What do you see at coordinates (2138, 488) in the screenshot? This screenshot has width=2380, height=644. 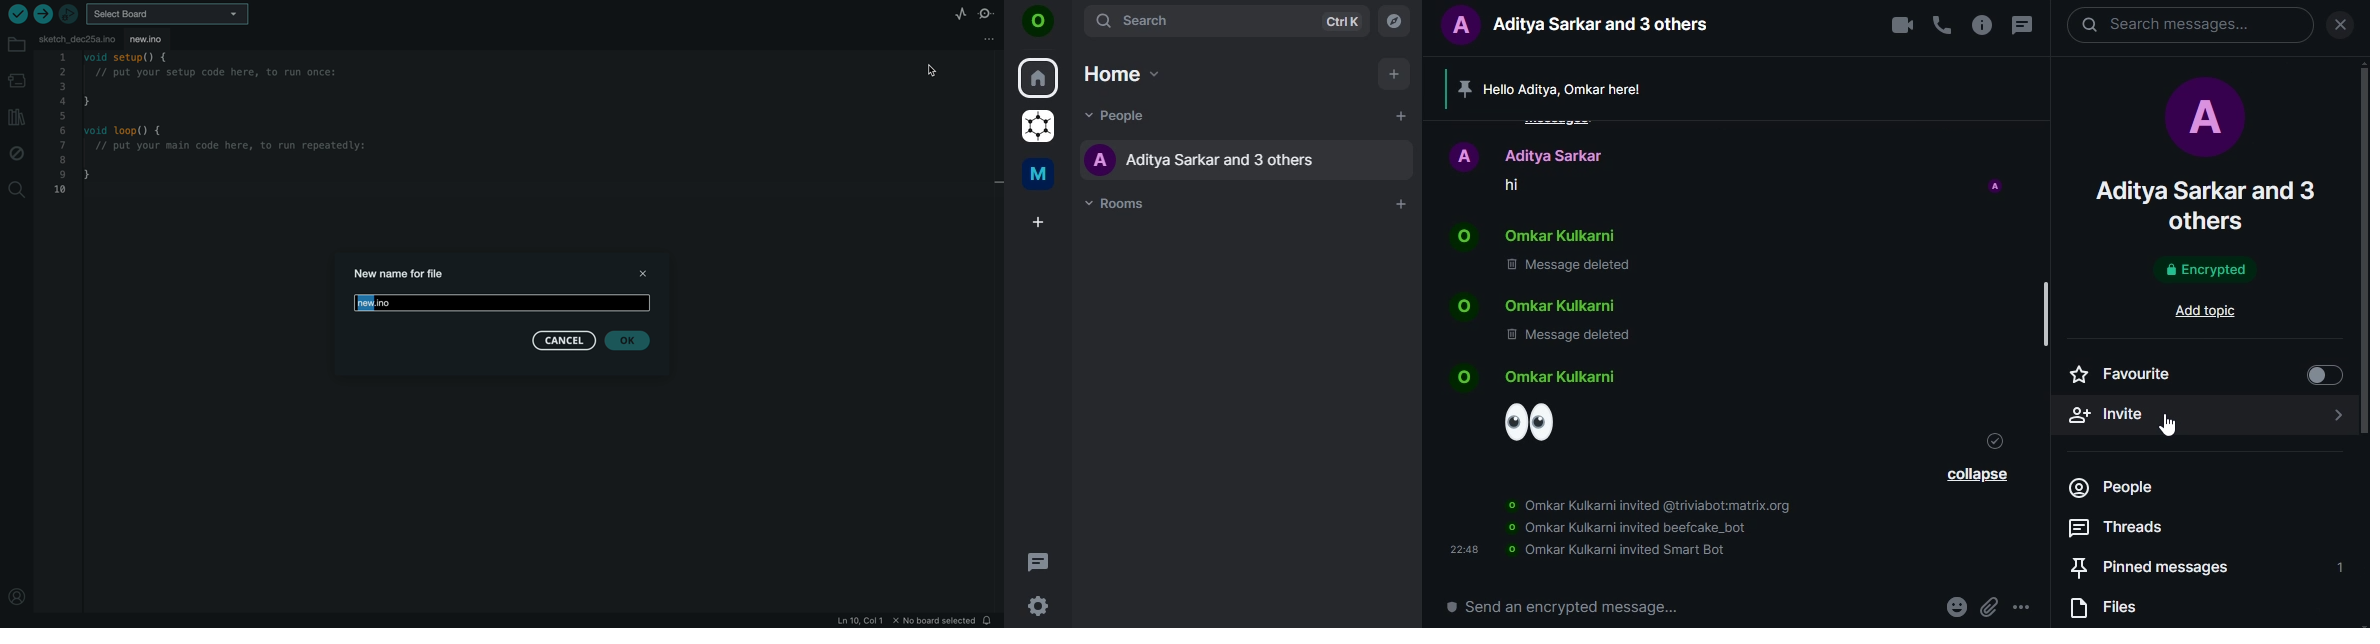 I see `people` at bounding box center [2138, 488].